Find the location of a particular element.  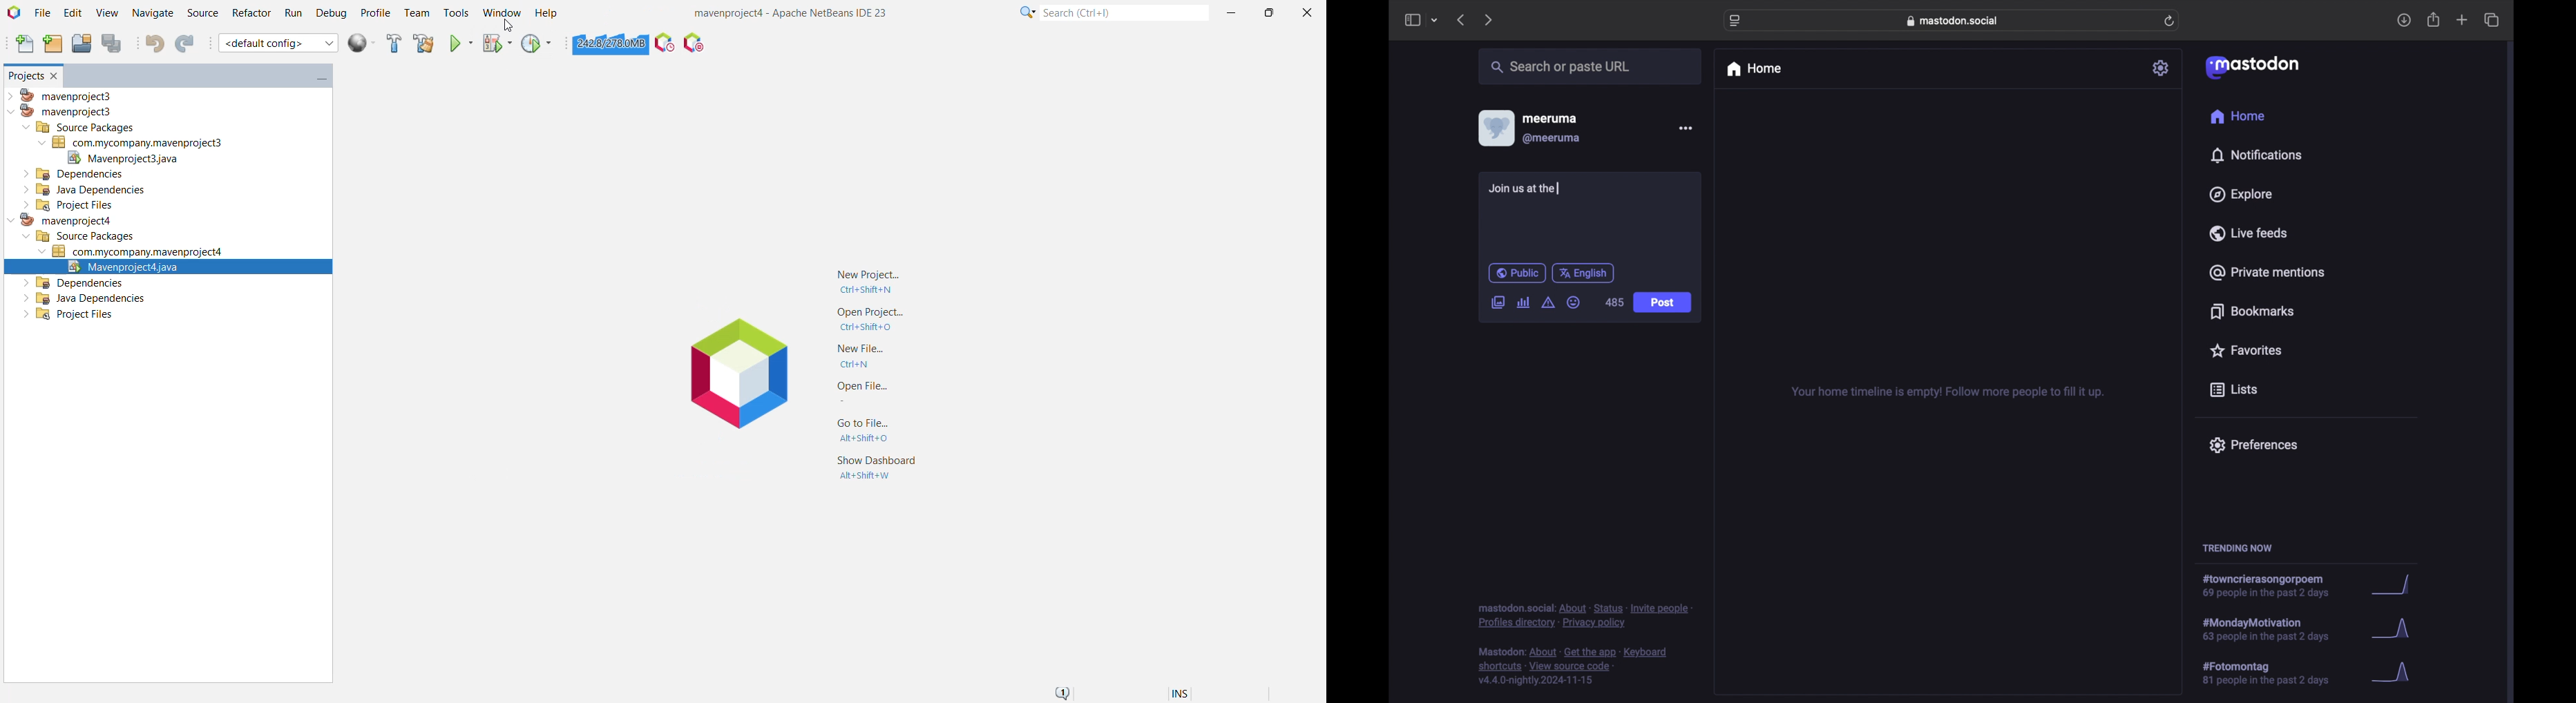

Project Files is located at coordinates (63, 206).